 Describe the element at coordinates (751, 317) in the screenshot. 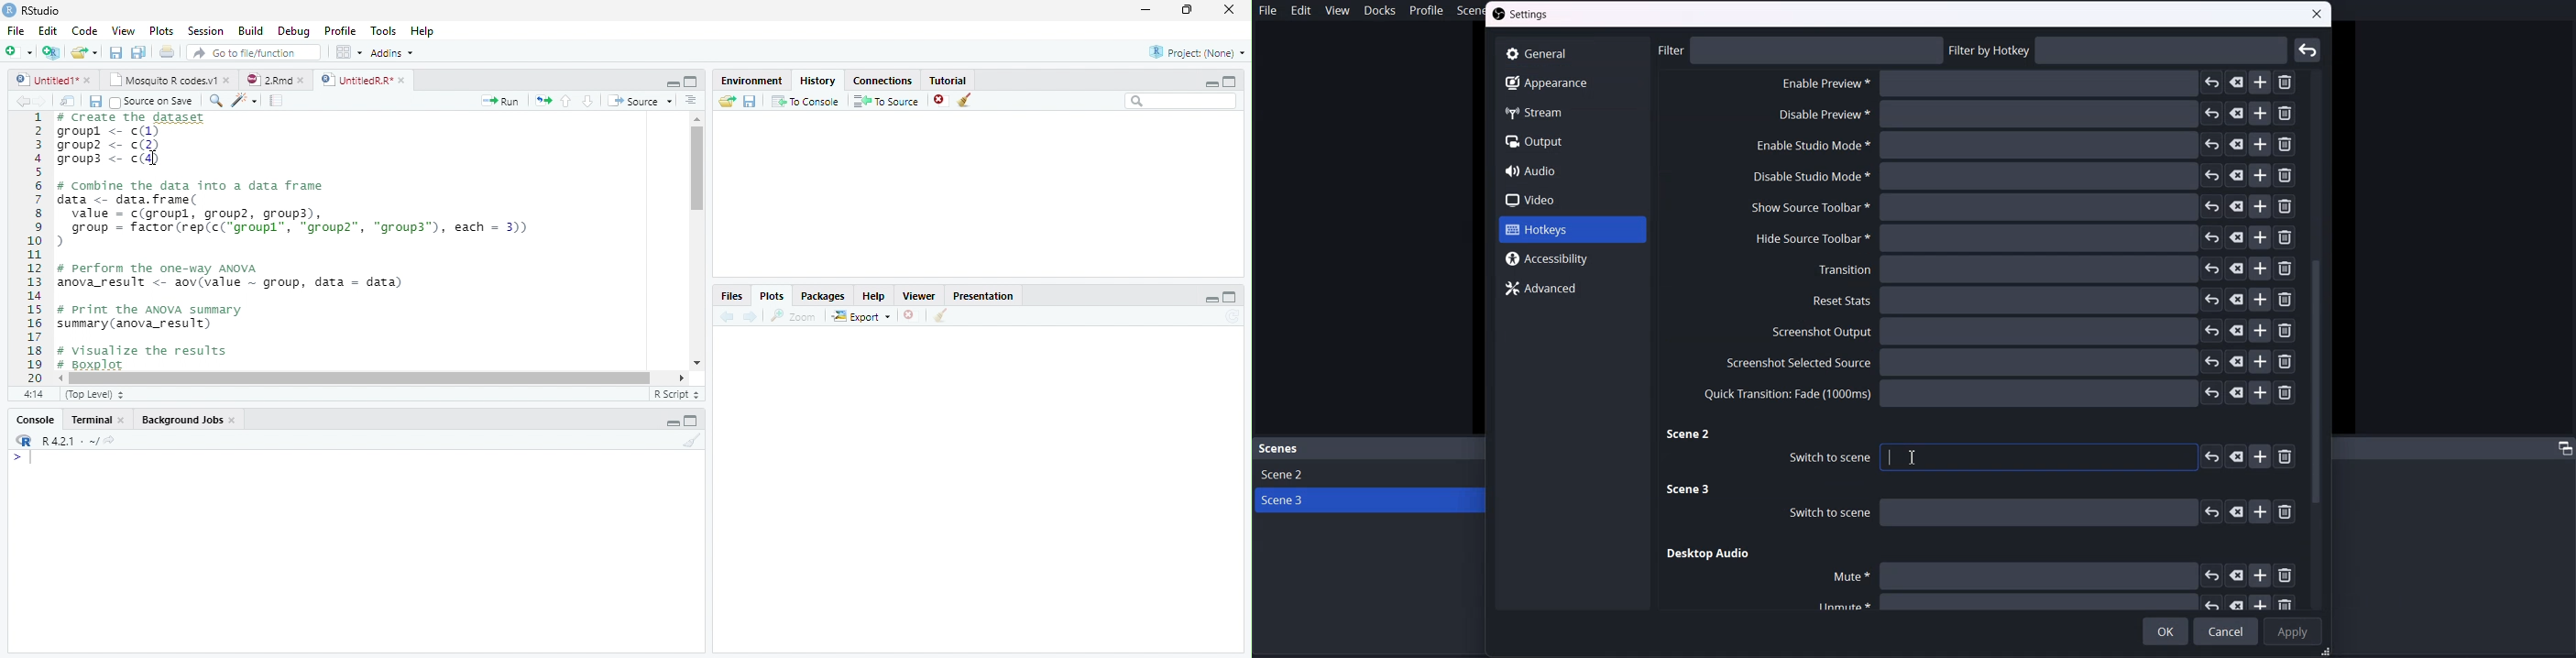

I see `Next` at that location.